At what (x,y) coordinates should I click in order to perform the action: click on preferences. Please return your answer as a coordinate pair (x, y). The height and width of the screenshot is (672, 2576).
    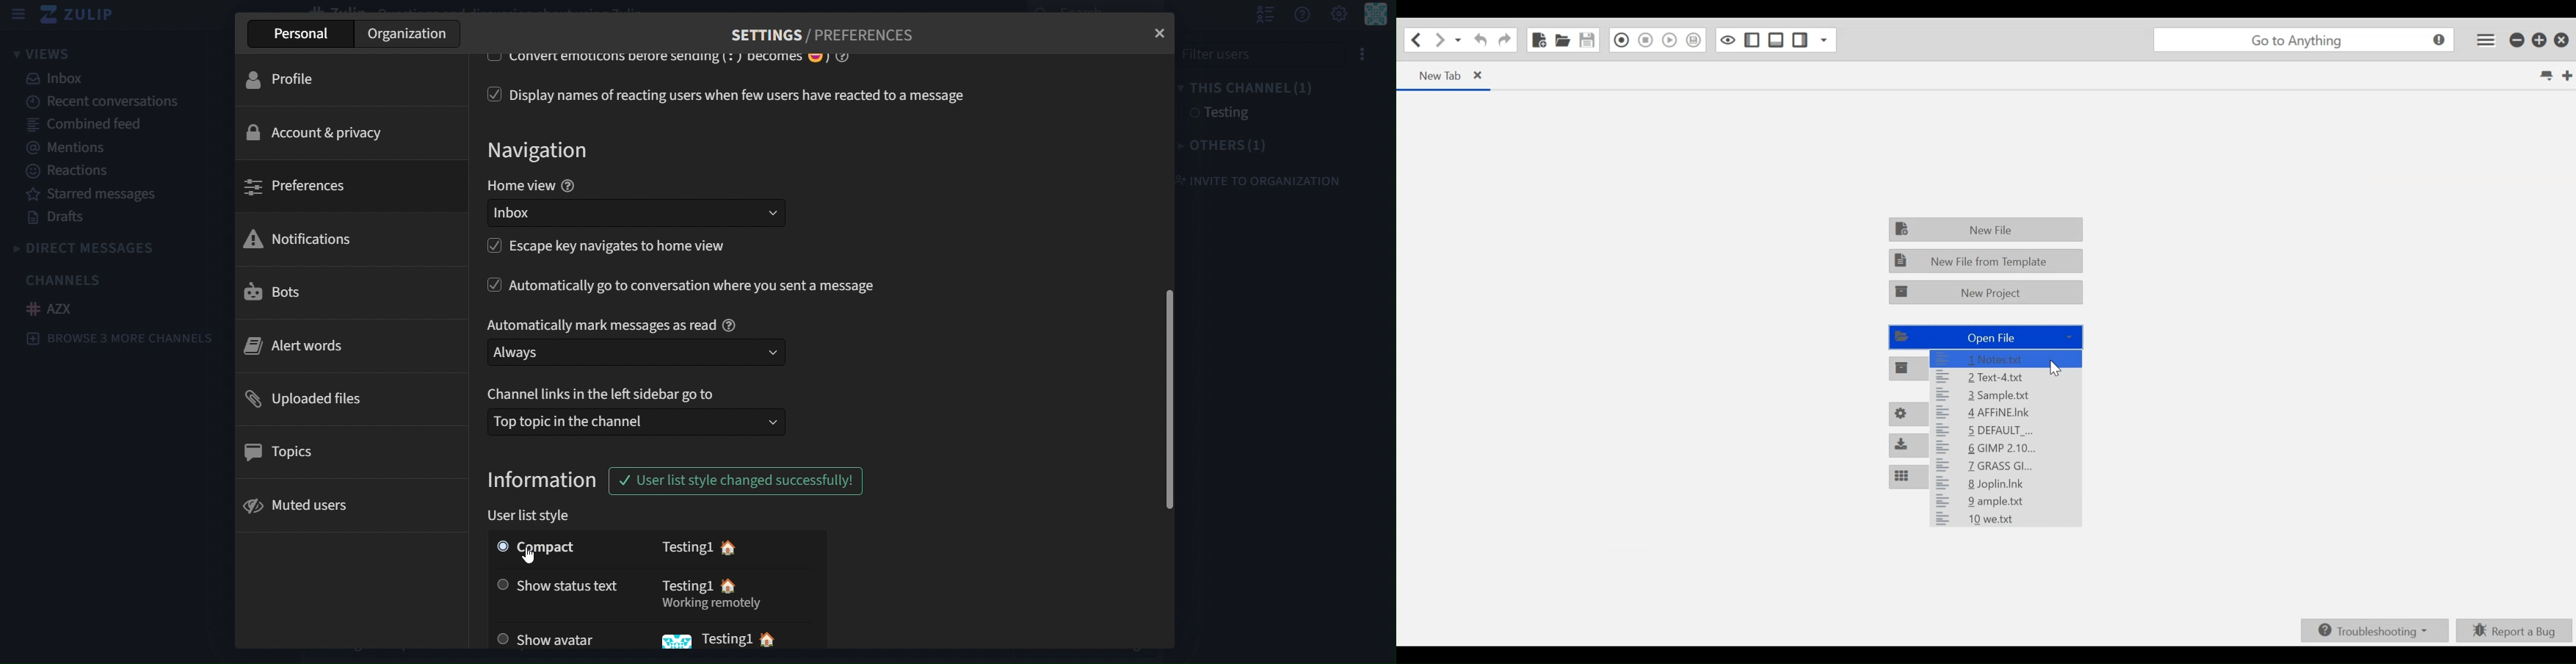
    Looking at the image, I should click on (299, 188).